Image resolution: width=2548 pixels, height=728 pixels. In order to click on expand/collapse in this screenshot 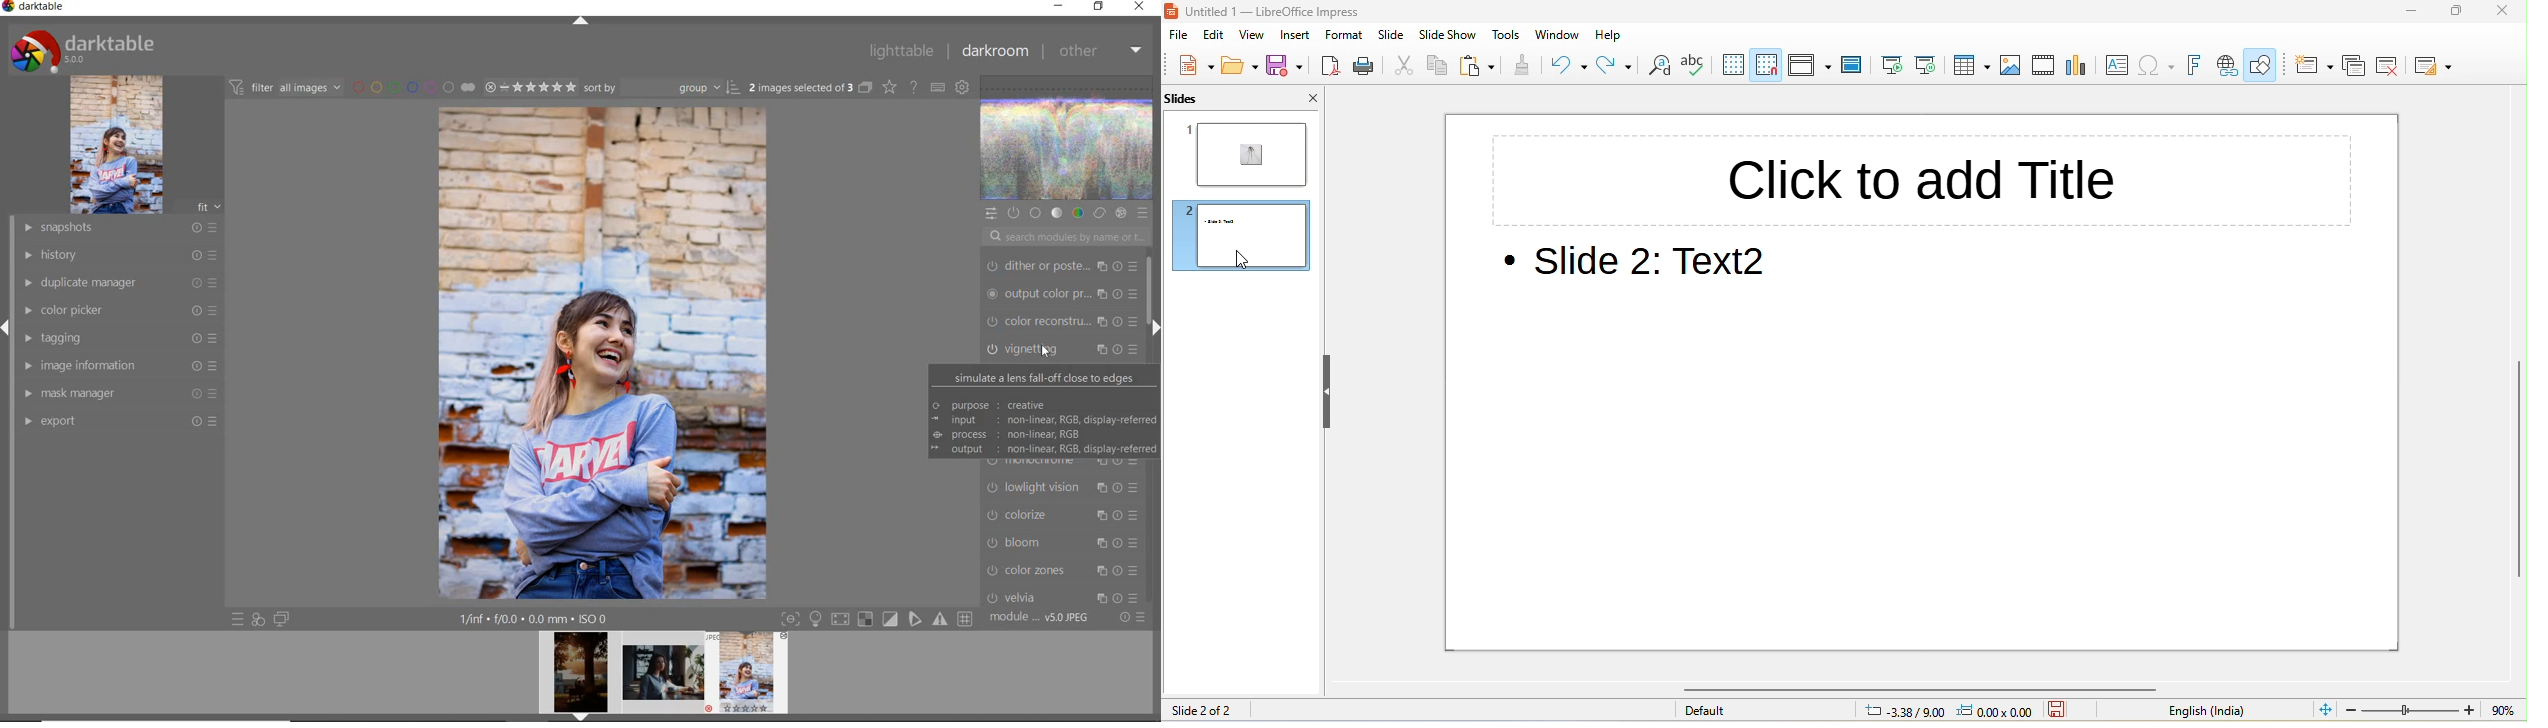, I will do `click(1153, 327)`.